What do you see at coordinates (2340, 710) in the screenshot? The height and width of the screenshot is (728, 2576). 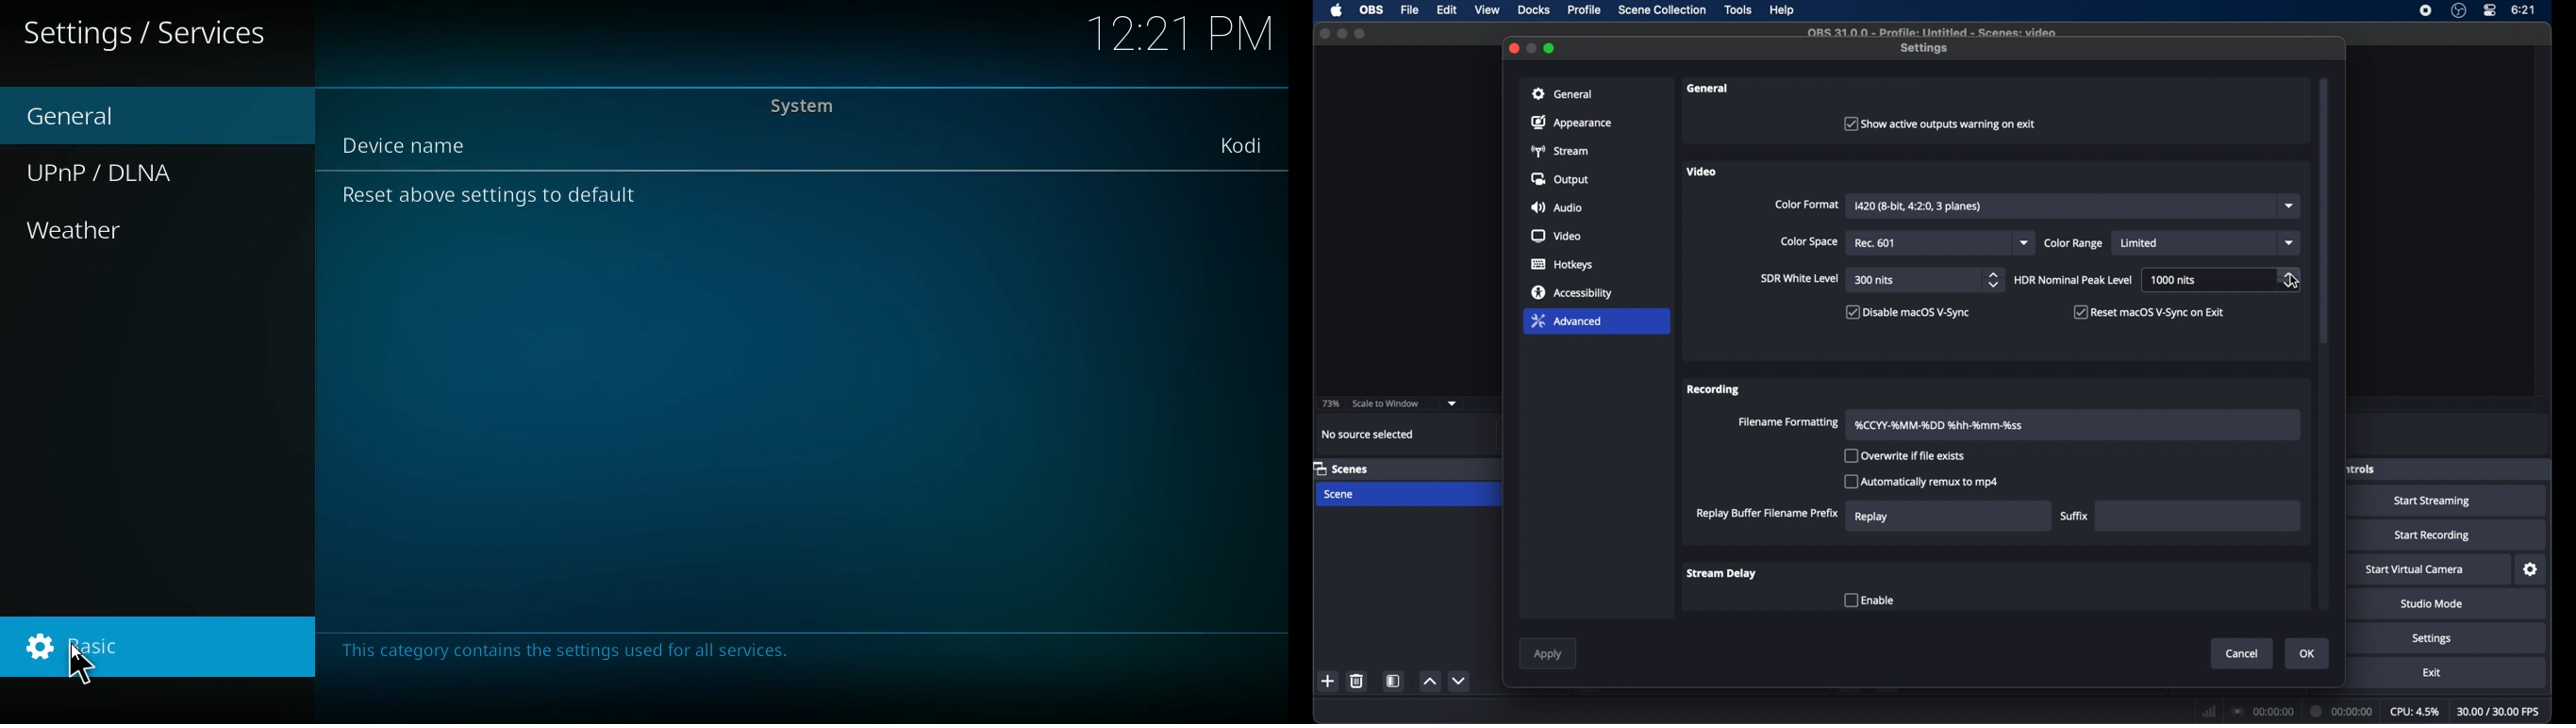 I see `duration` at bounding box center [2340, 710].